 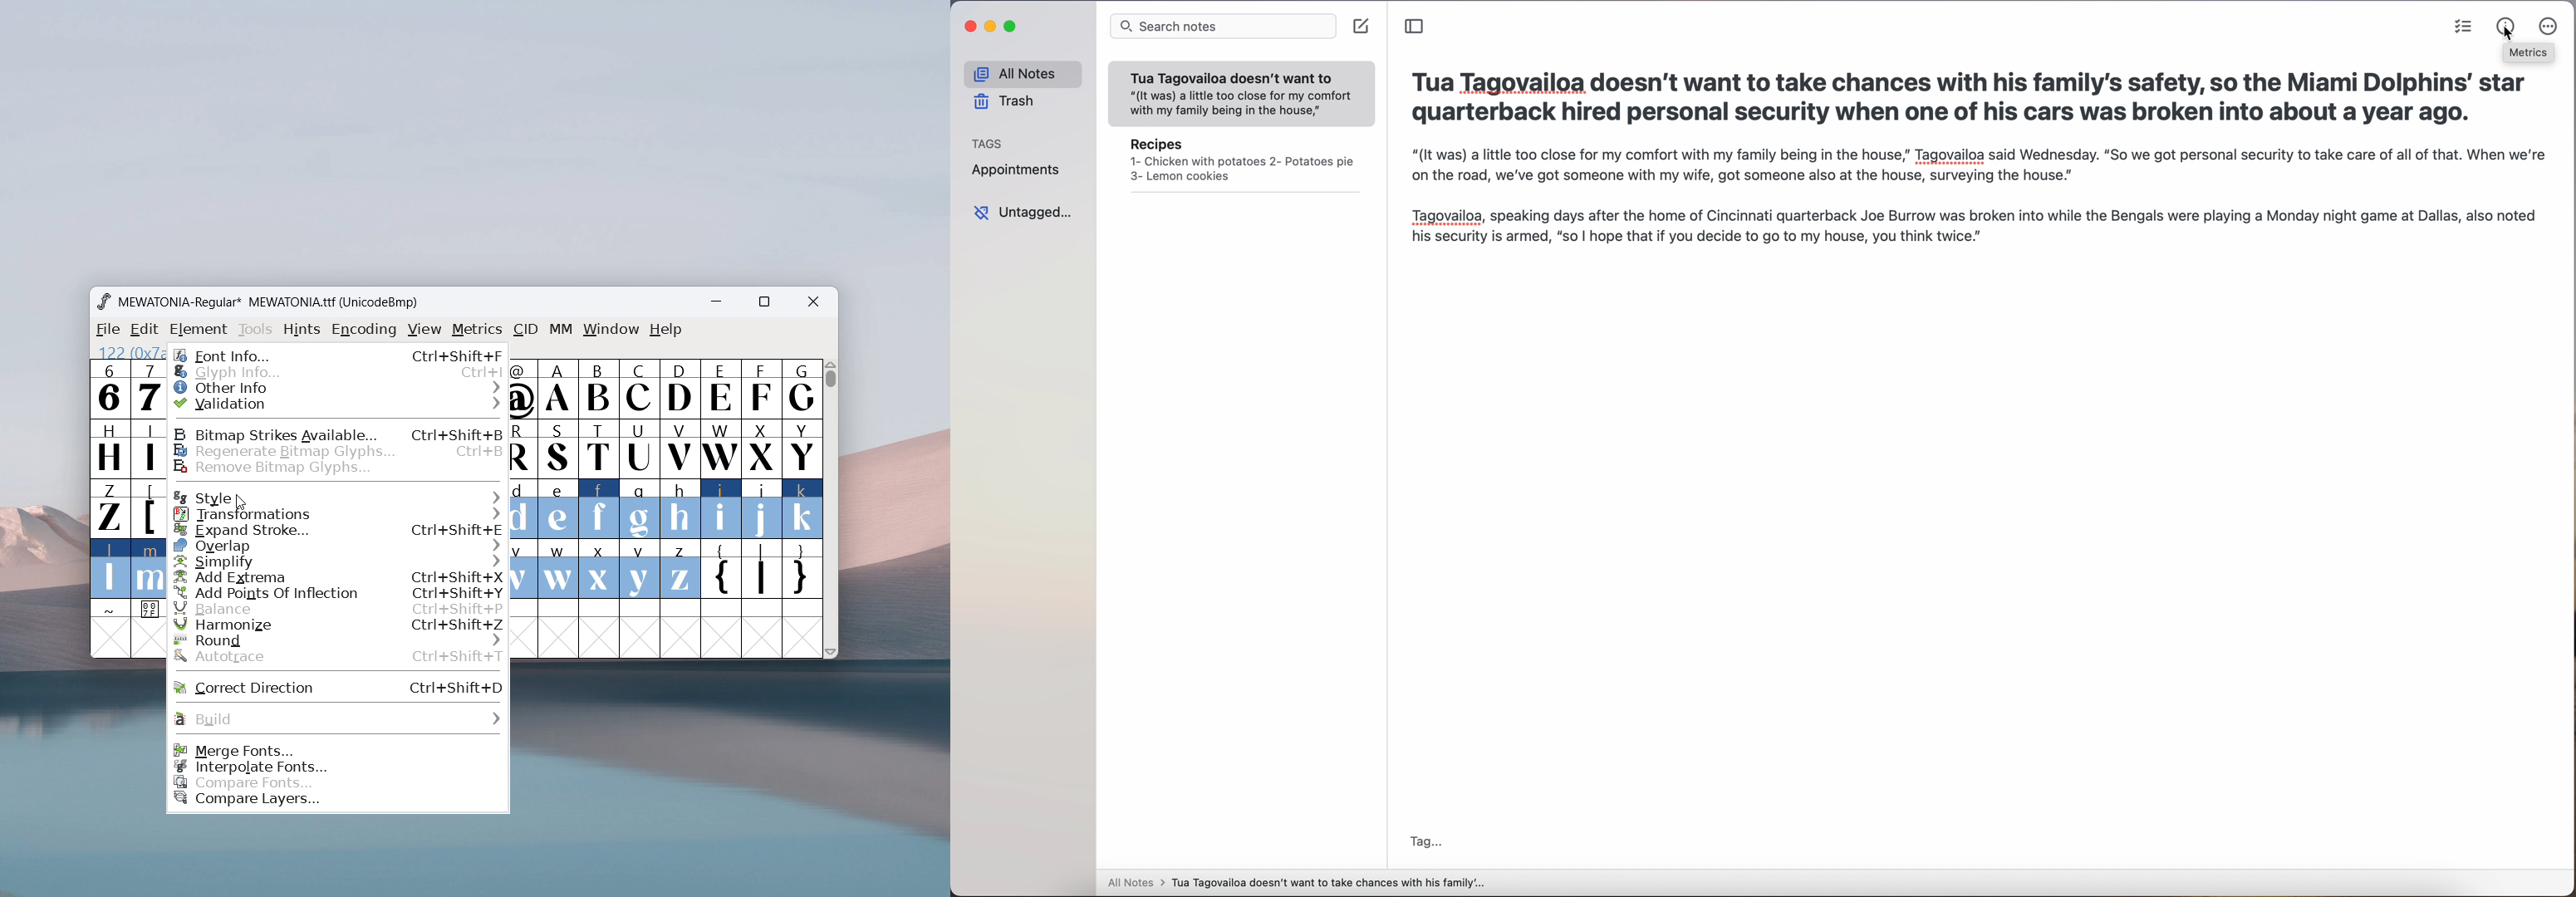 I want to click on close Simplenote, so click(x=969, y=26).